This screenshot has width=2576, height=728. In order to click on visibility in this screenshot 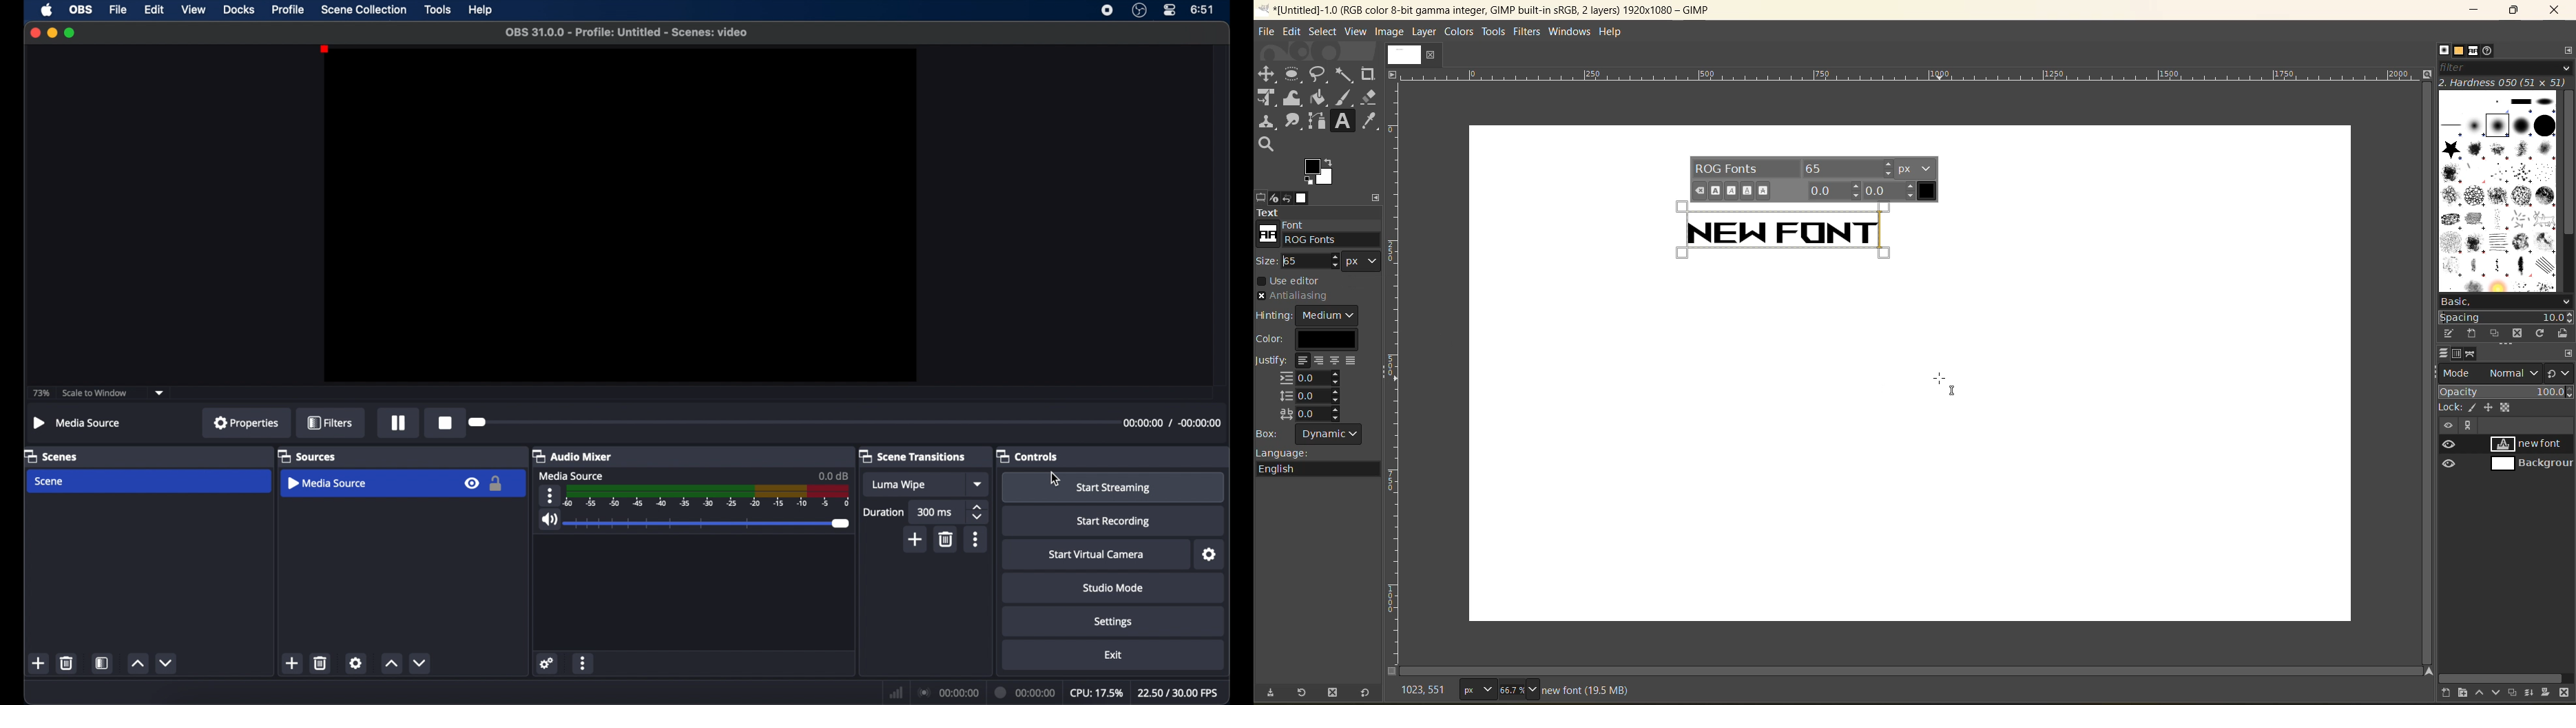, I will do `click(471, 482)`.